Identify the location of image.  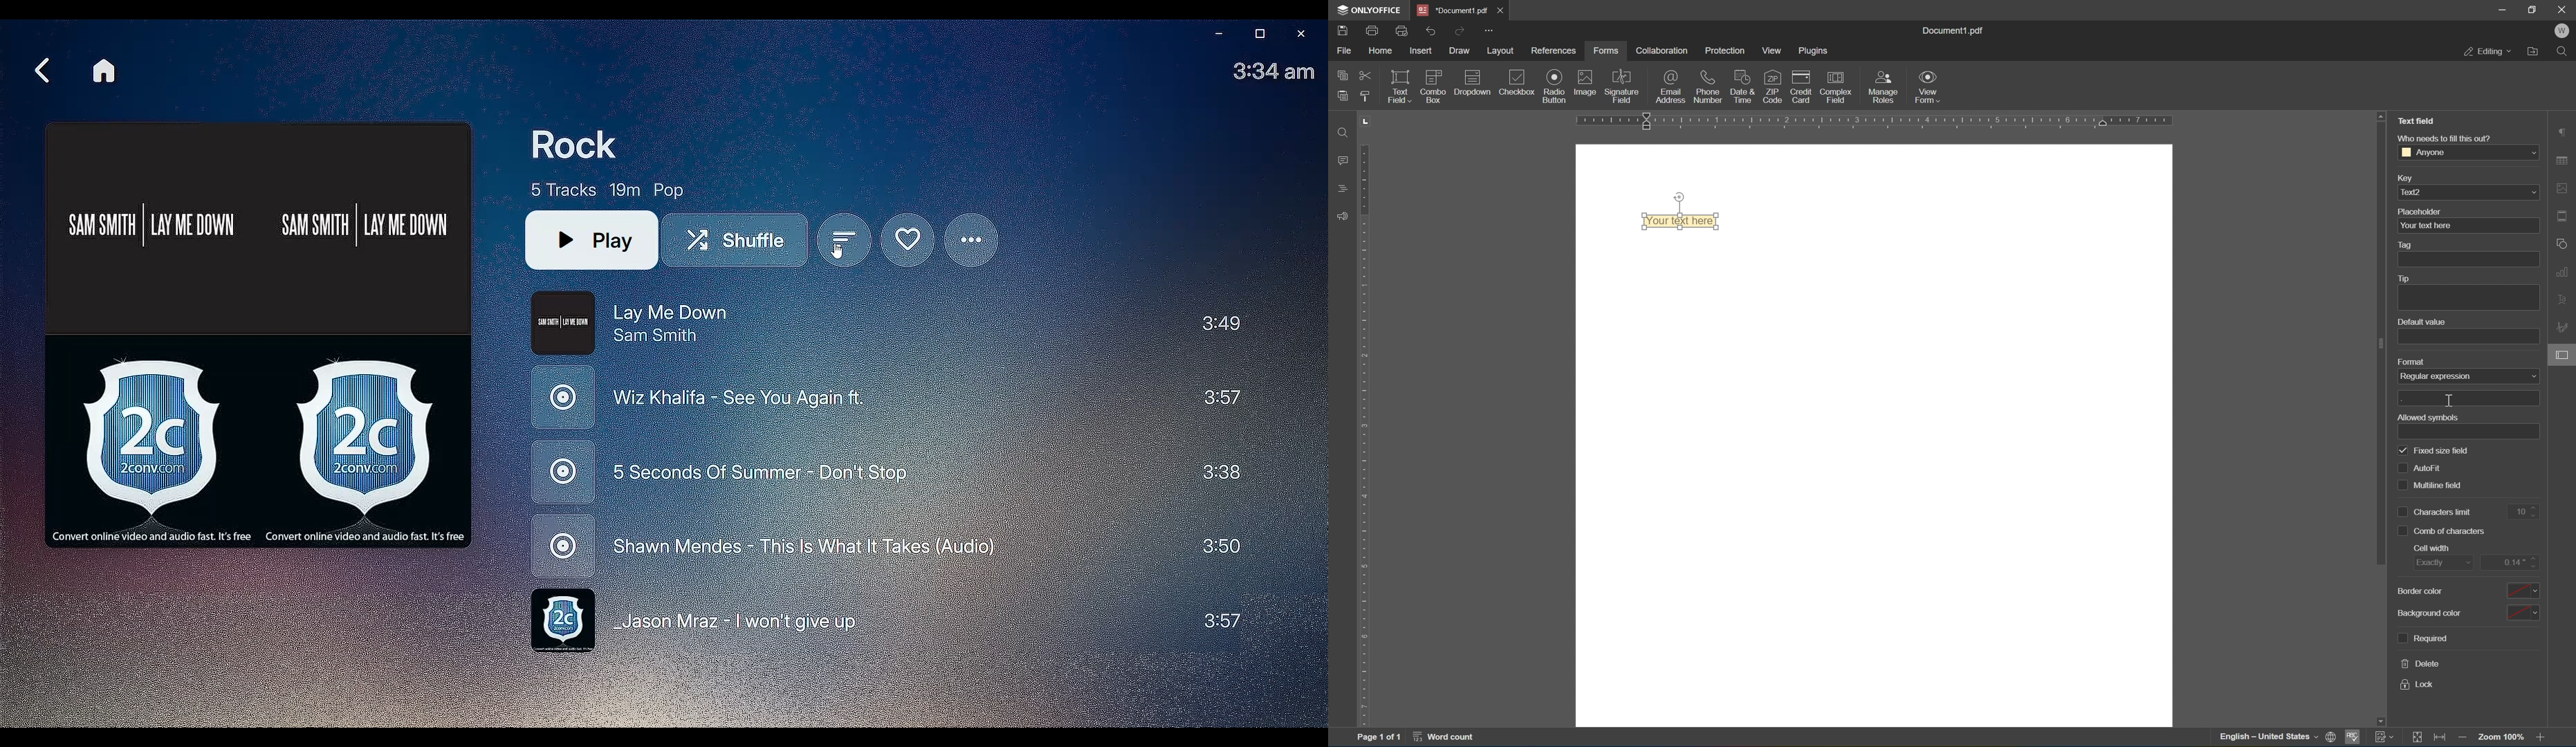
(1587, 84).